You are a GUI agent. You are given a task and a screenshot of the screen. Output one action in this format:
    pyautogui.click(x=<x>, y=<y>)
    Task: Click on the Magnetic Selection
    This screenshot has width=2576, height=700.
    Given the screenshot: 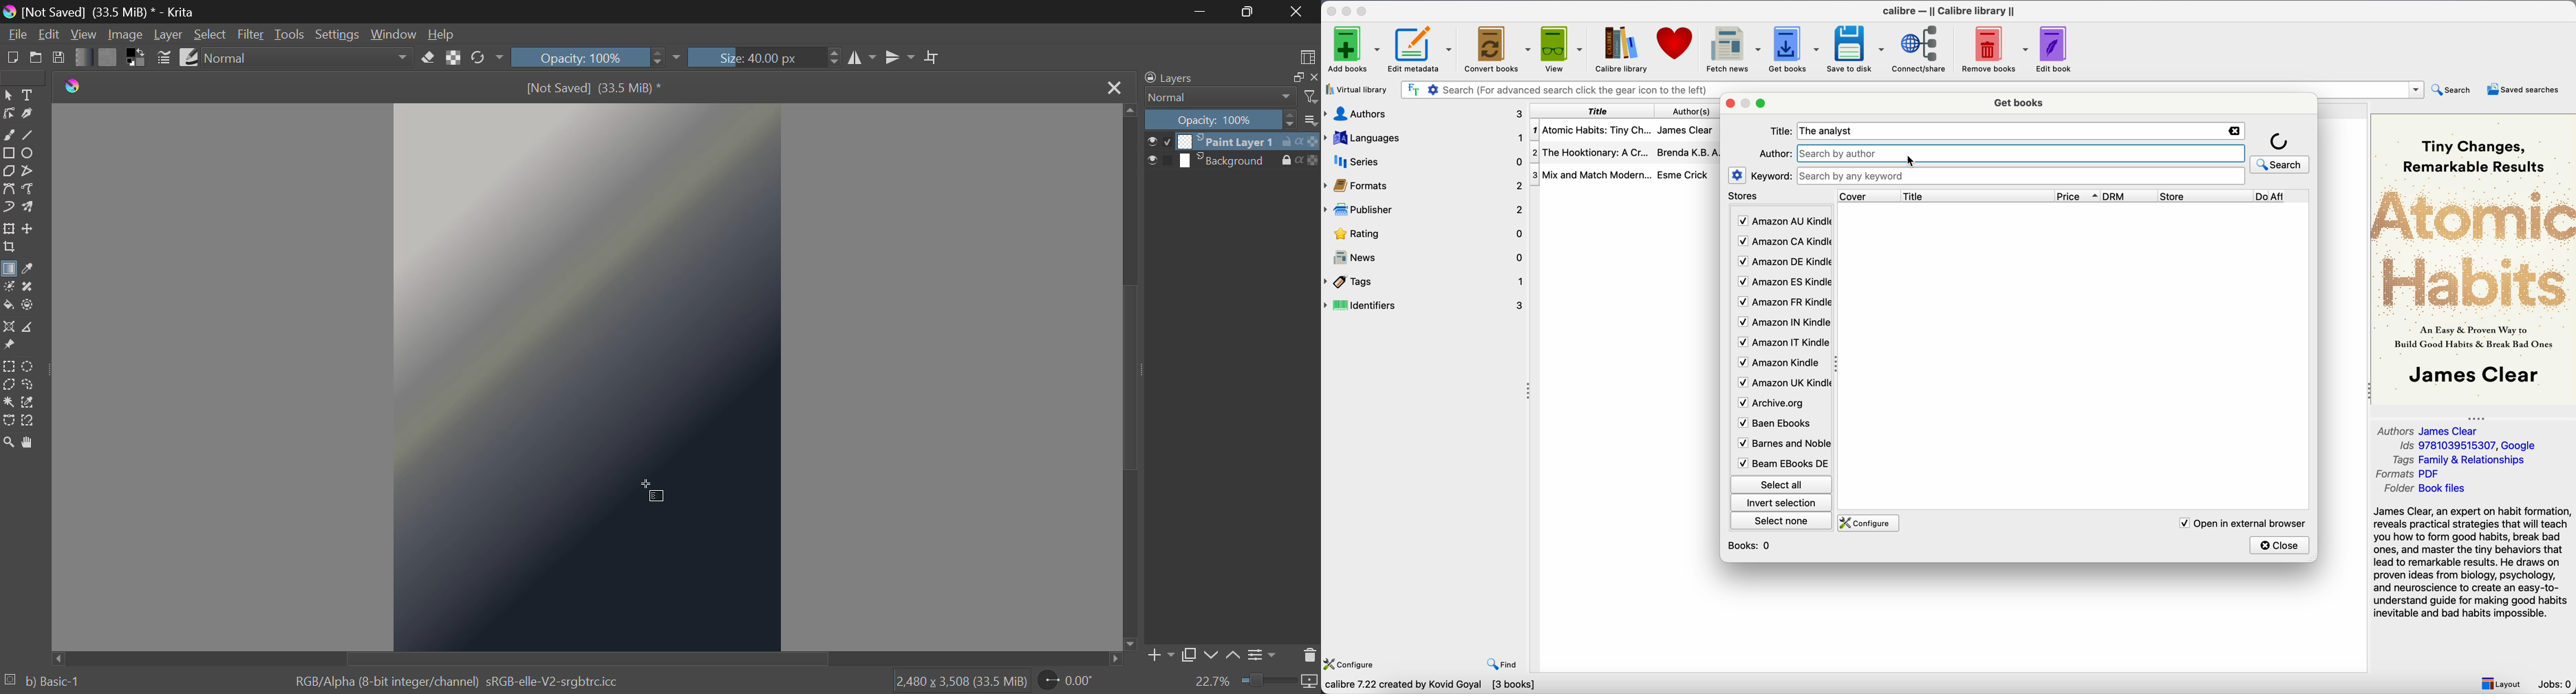 What is the action you would take?
    pyautogui.click(x=28, y=421)
    